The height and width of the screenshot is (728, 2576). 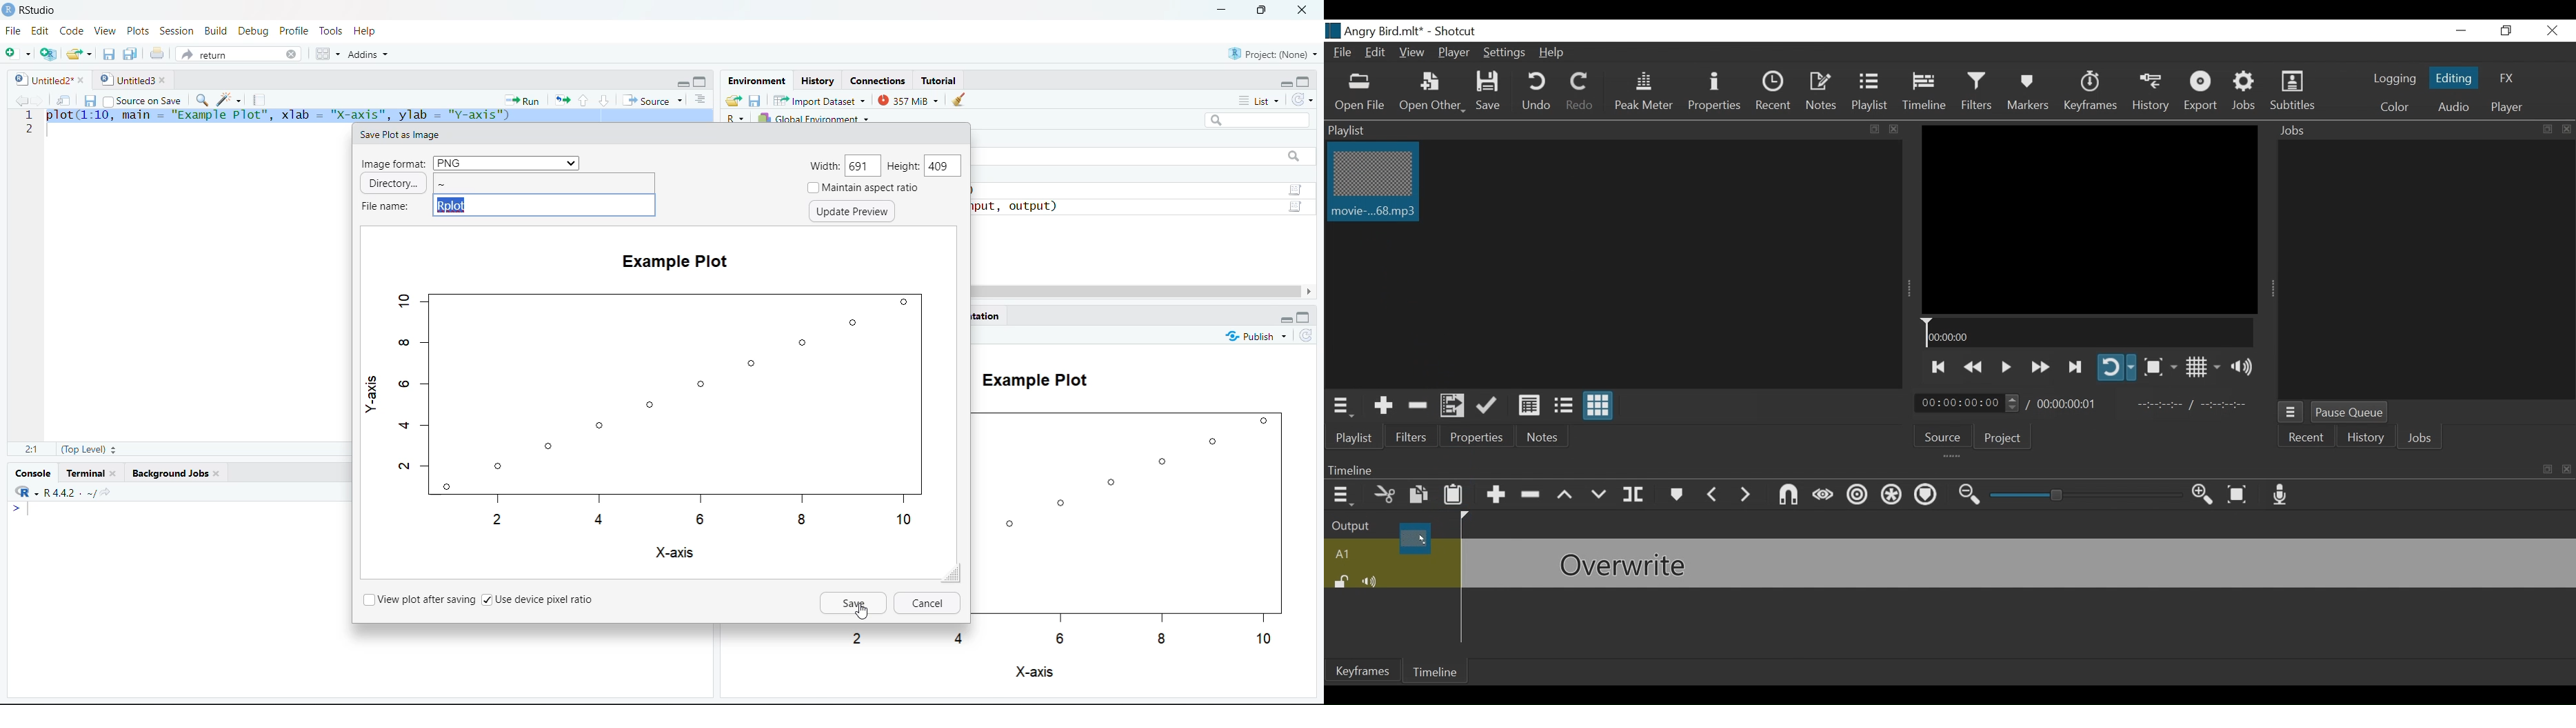 I want to click on Cut, so click(x=1382, y=494).